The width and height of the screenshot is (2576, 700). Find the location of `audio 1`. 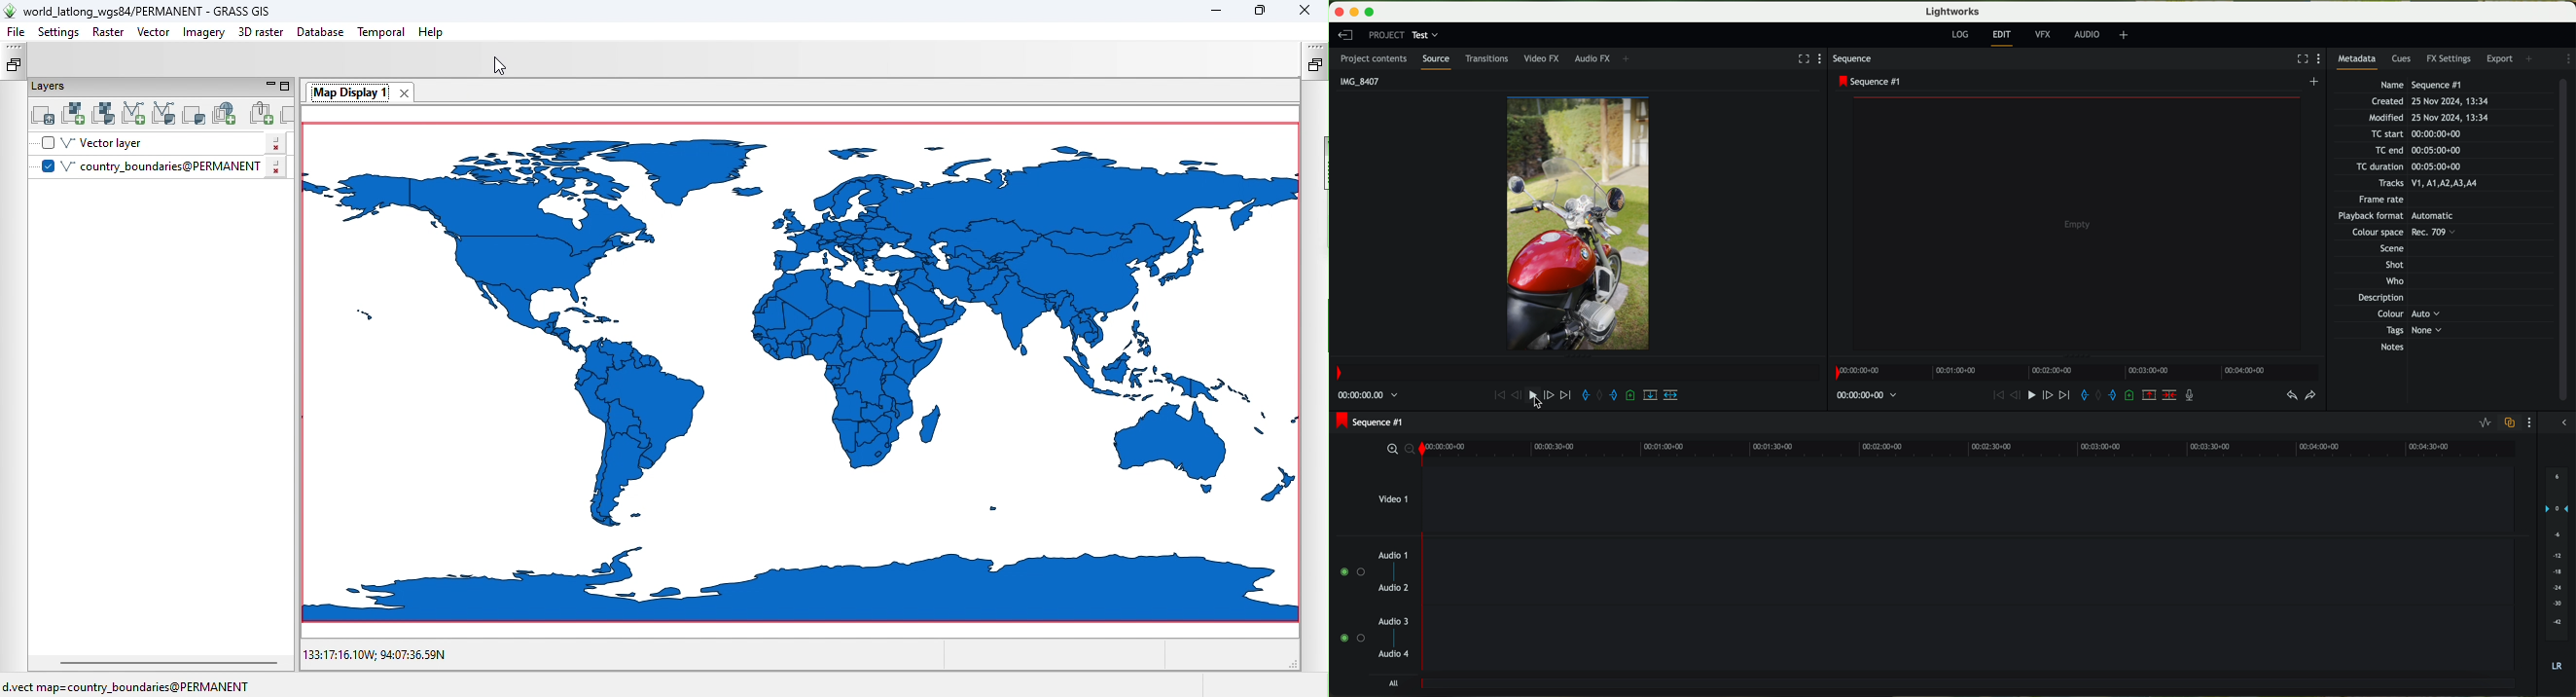

audio 1 is located at coordinates (1393, 555).